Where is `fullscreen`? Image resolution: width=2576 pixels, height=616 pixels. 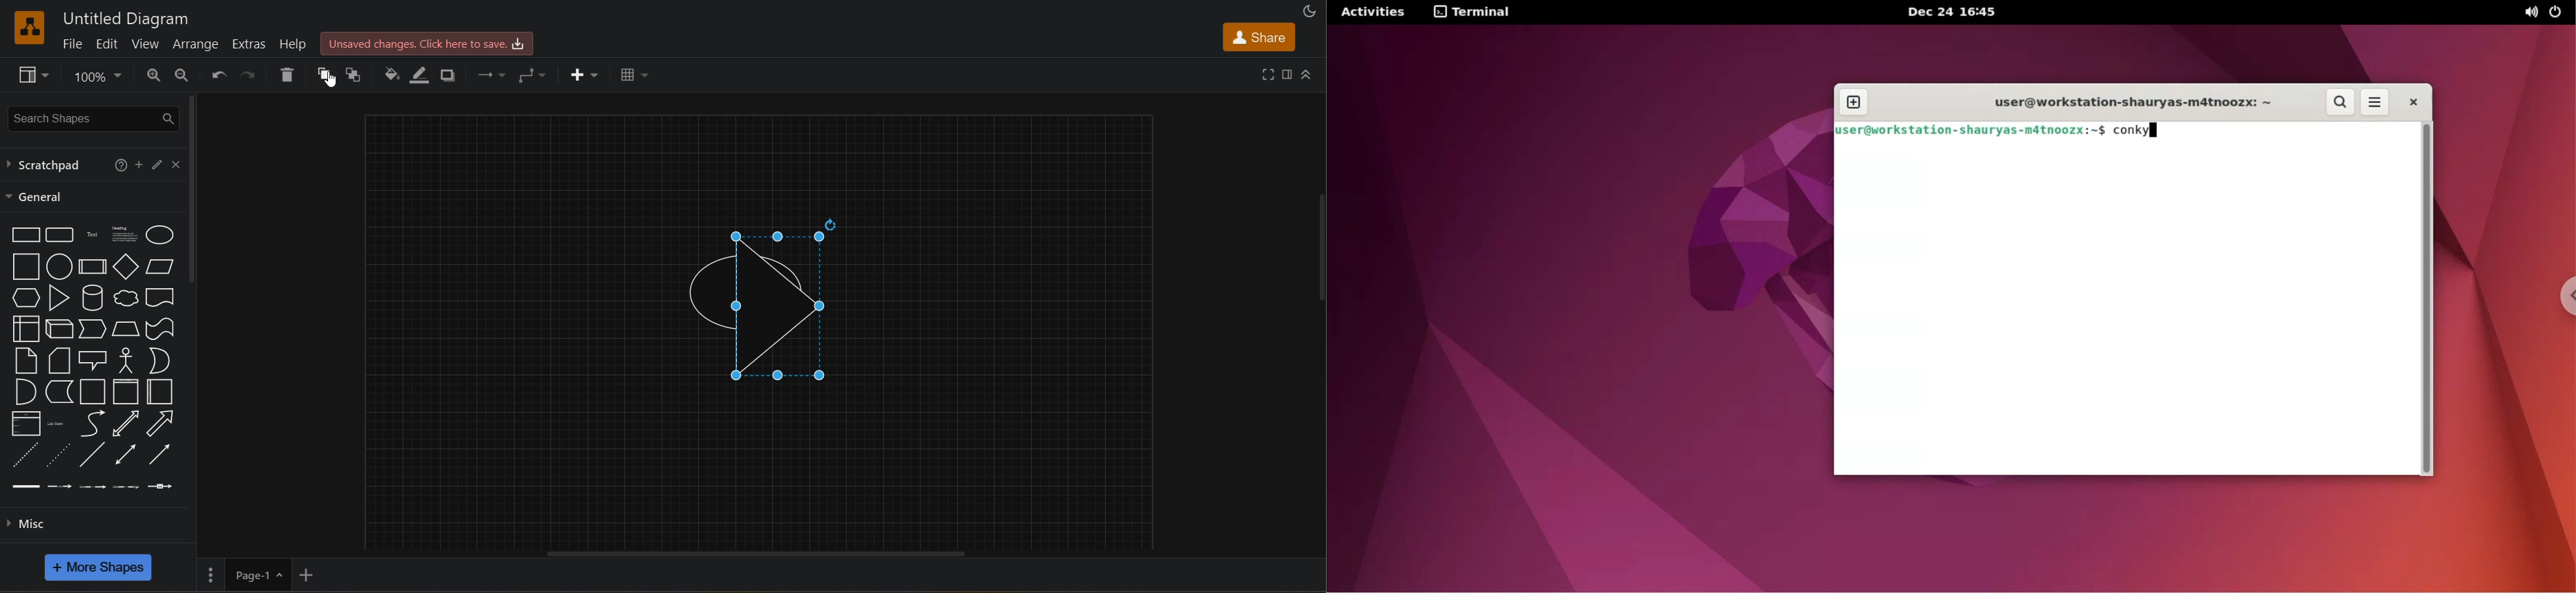 fullscreen is located at coordinates (1268, 74).